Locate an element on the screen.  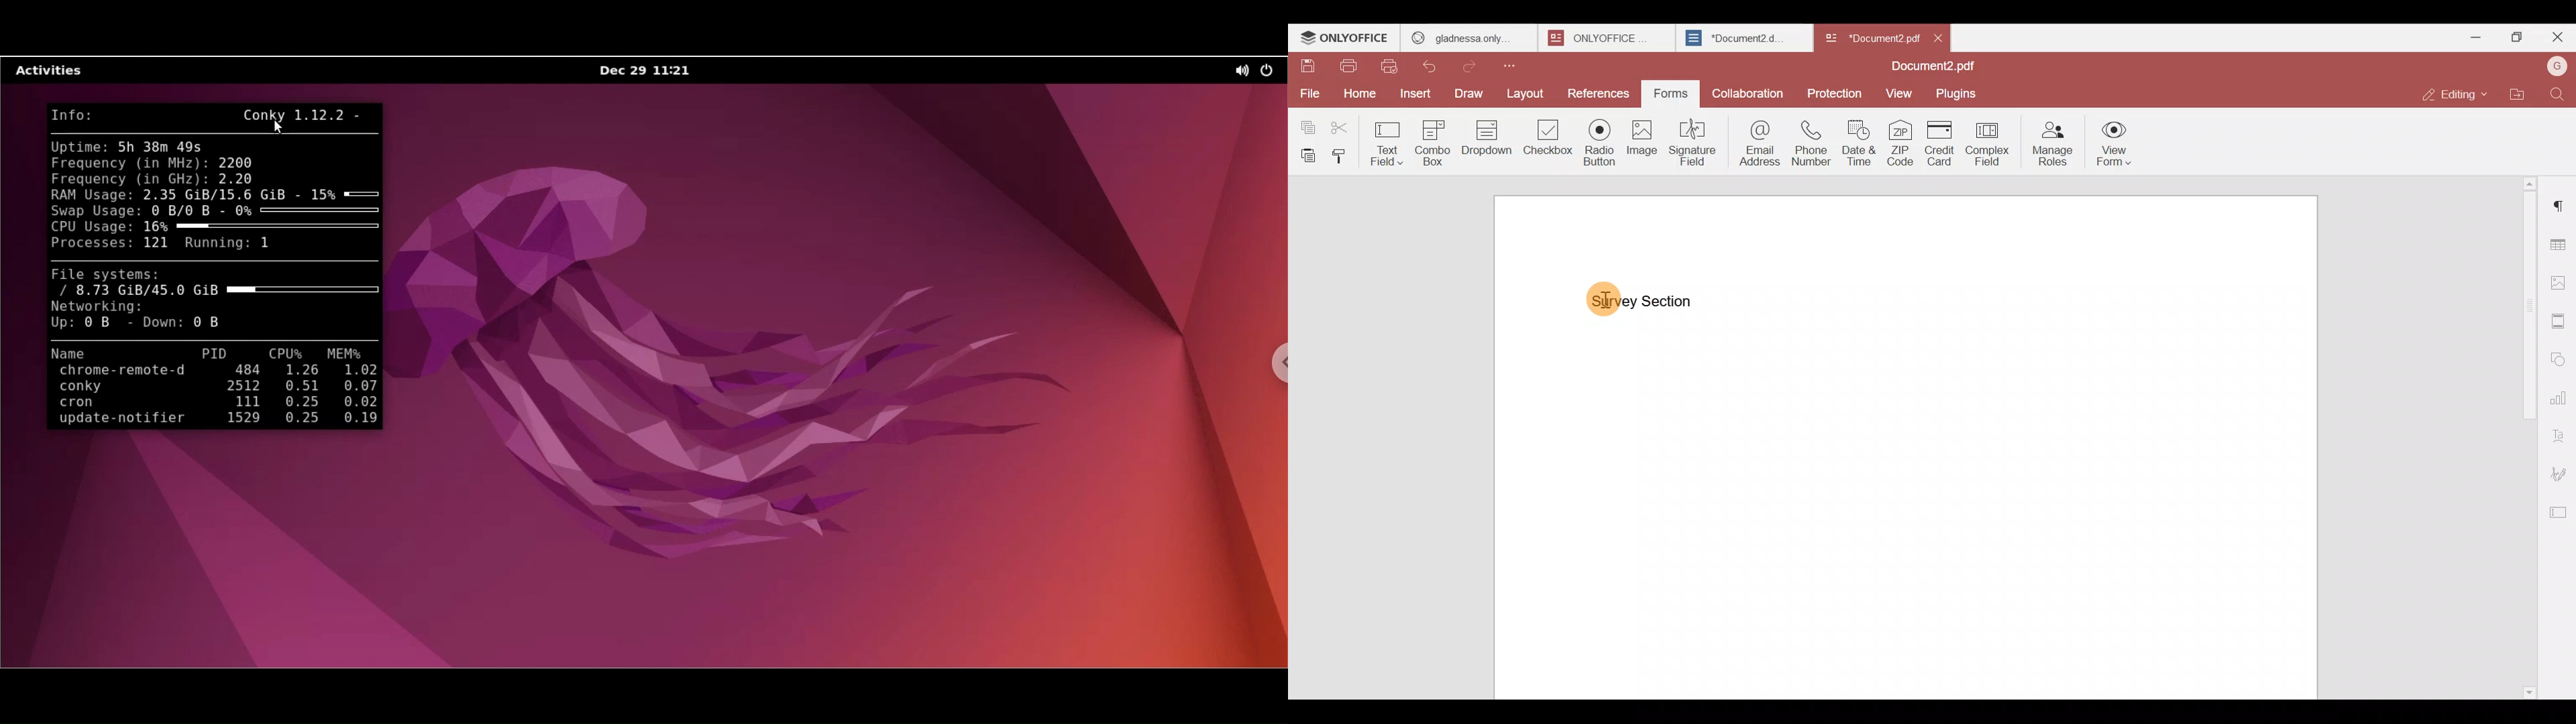
Dropdown is located at coordinates (1484, 140).